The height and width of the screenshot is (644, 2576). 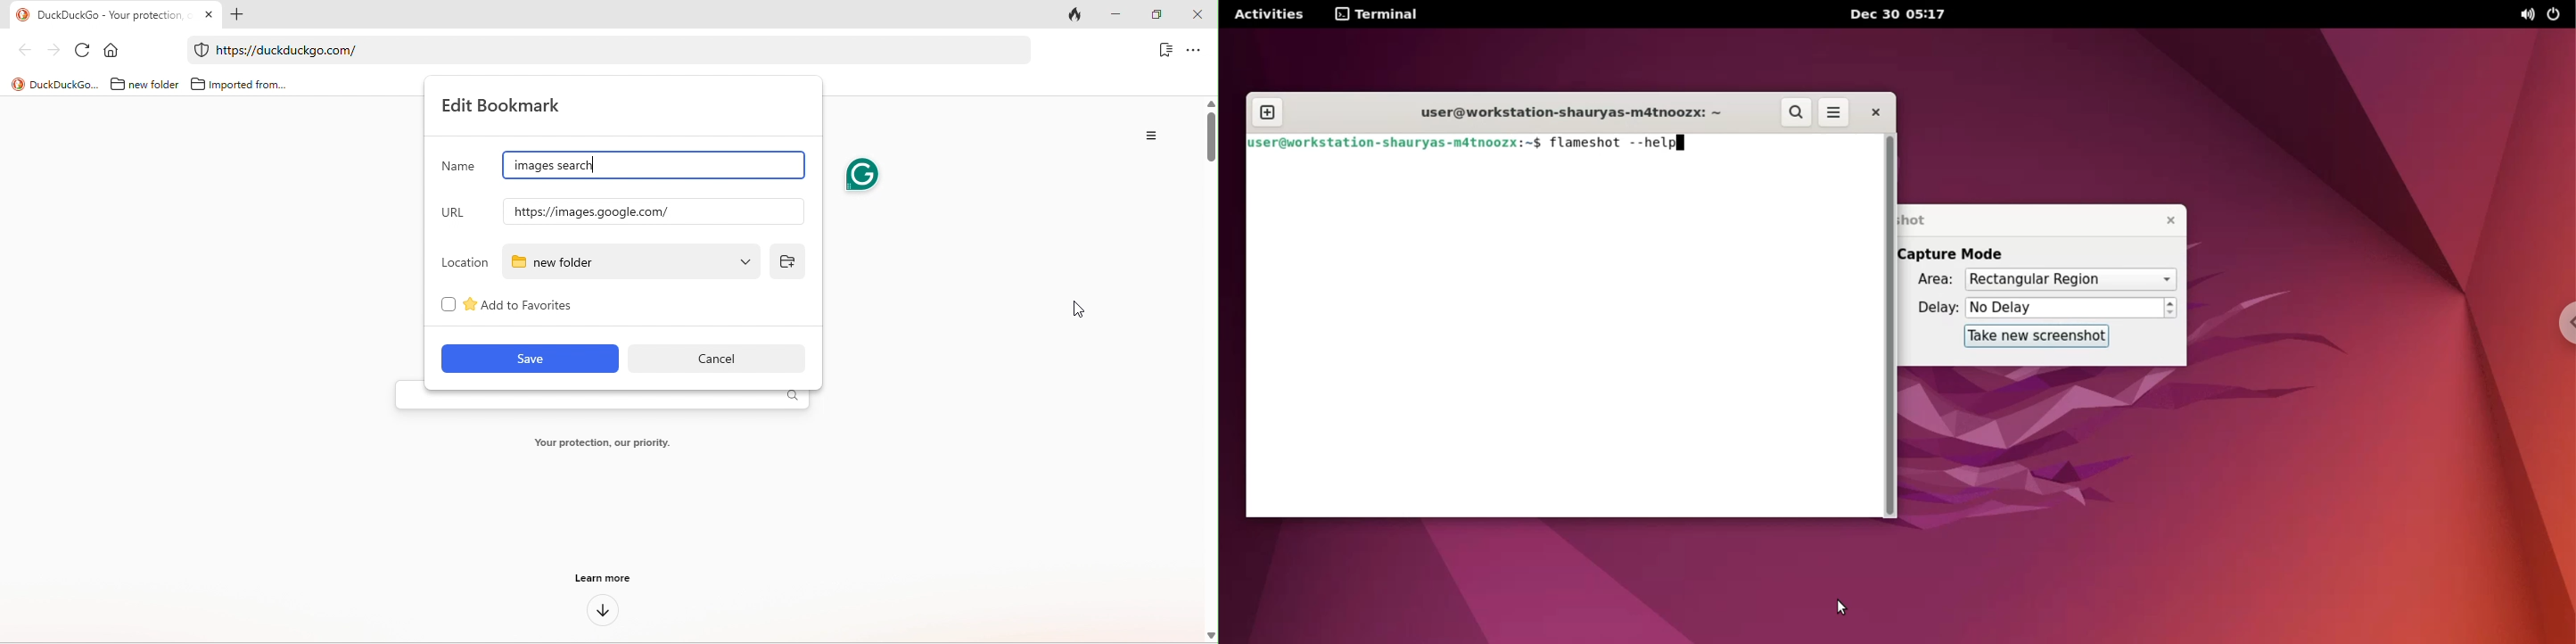 What do you see at coordinates (1894, 326) in the screenshot?
I see `scrollbar` at bounding box center [1894, 326].